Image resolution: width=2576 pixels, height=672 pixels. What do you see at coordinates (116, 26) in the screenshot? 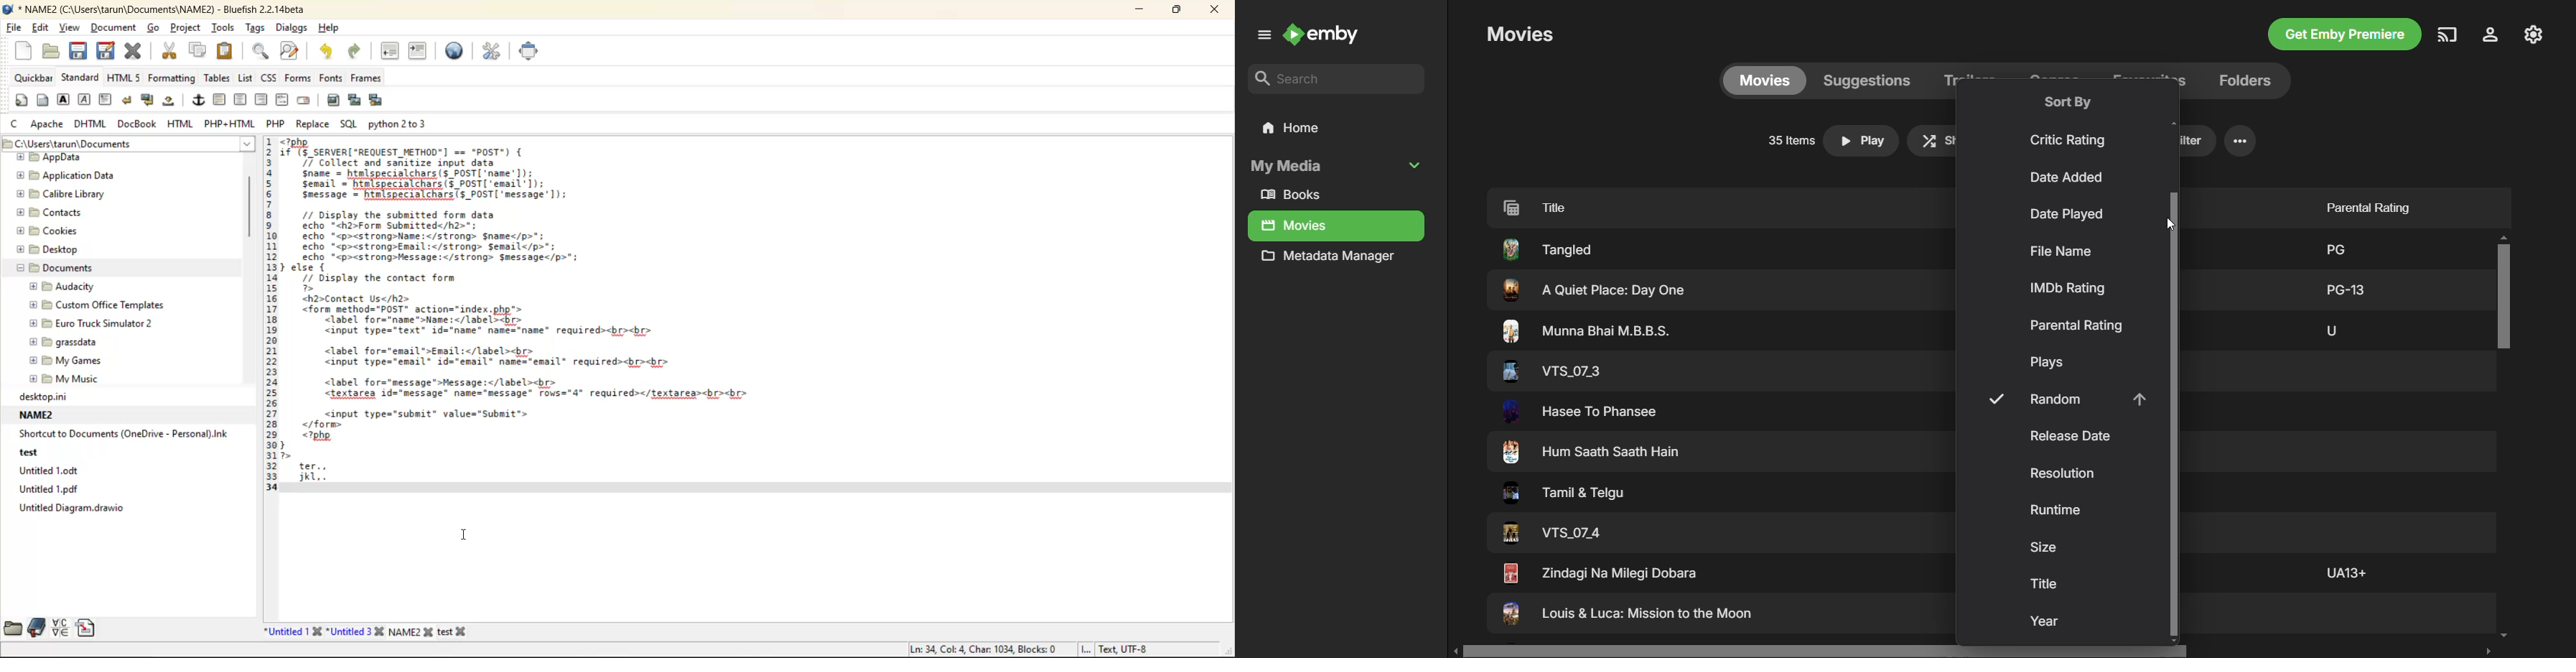
I see `document` at bounding box center [116, 26].